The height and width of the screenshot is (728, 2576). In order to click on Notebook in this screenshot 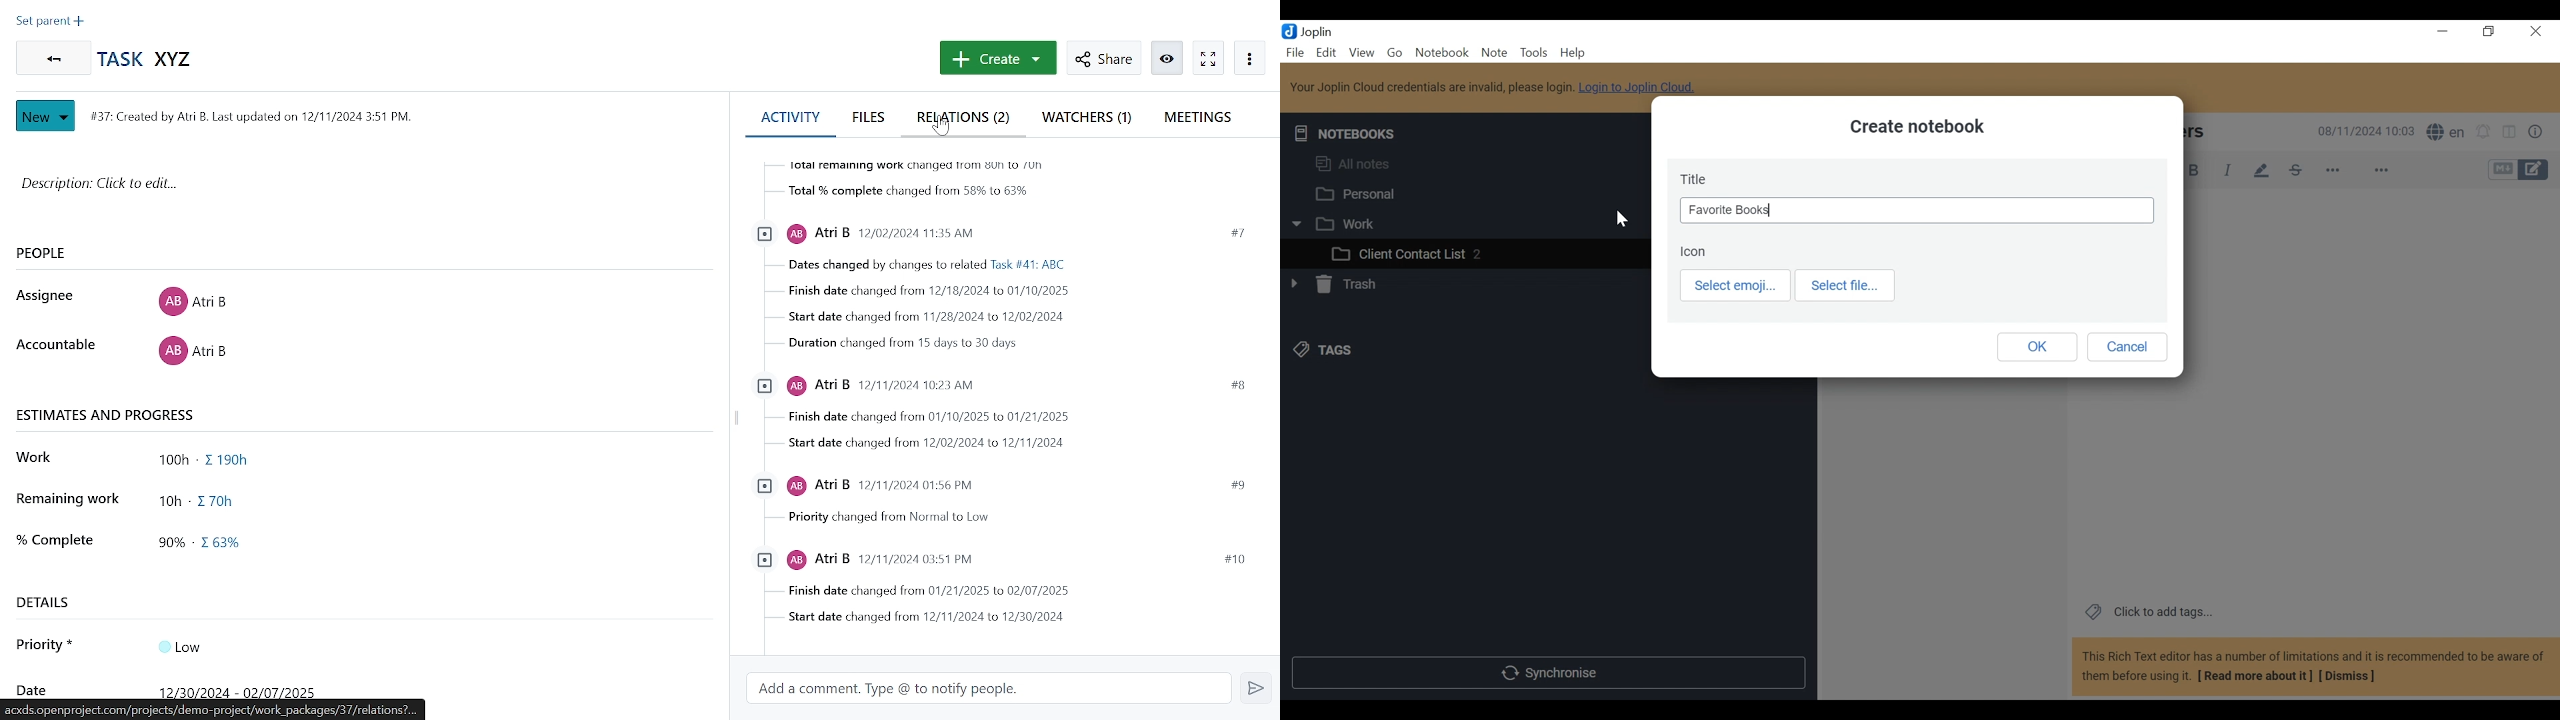, I will do `click(1441, 53)`.